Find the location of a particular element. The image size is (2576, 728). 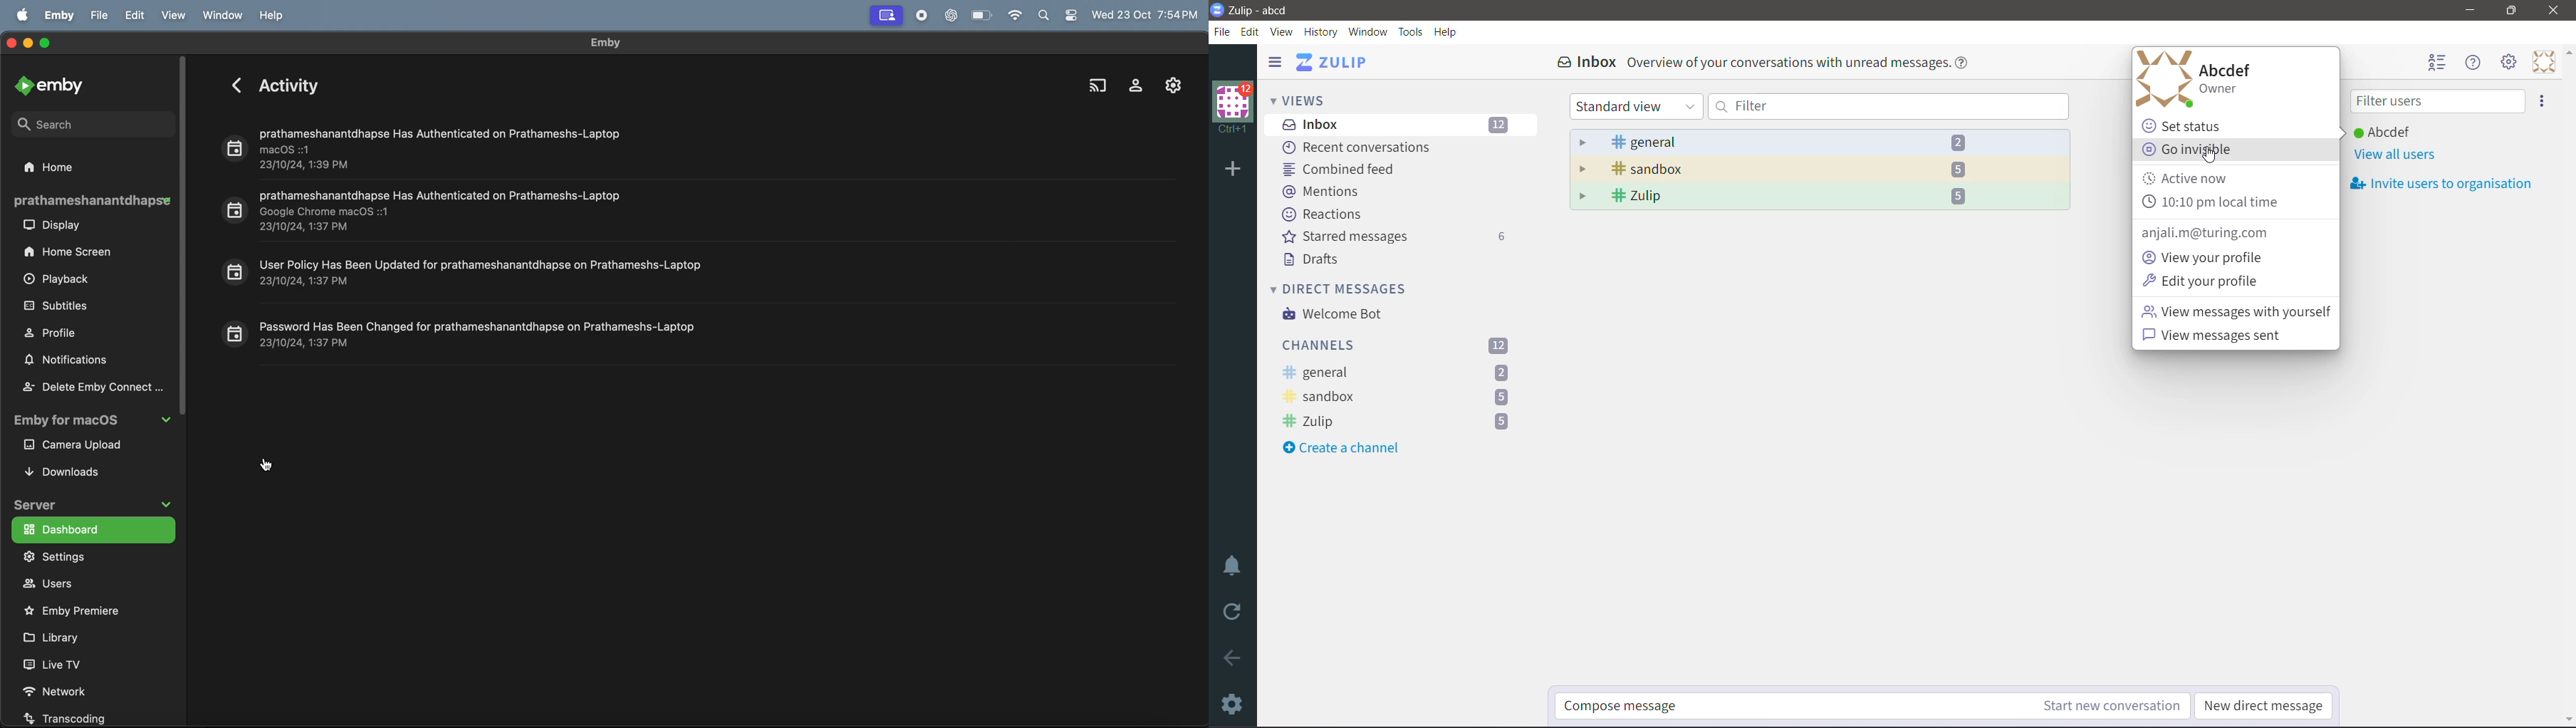

Reactions is located at coordinates (1325, 214).